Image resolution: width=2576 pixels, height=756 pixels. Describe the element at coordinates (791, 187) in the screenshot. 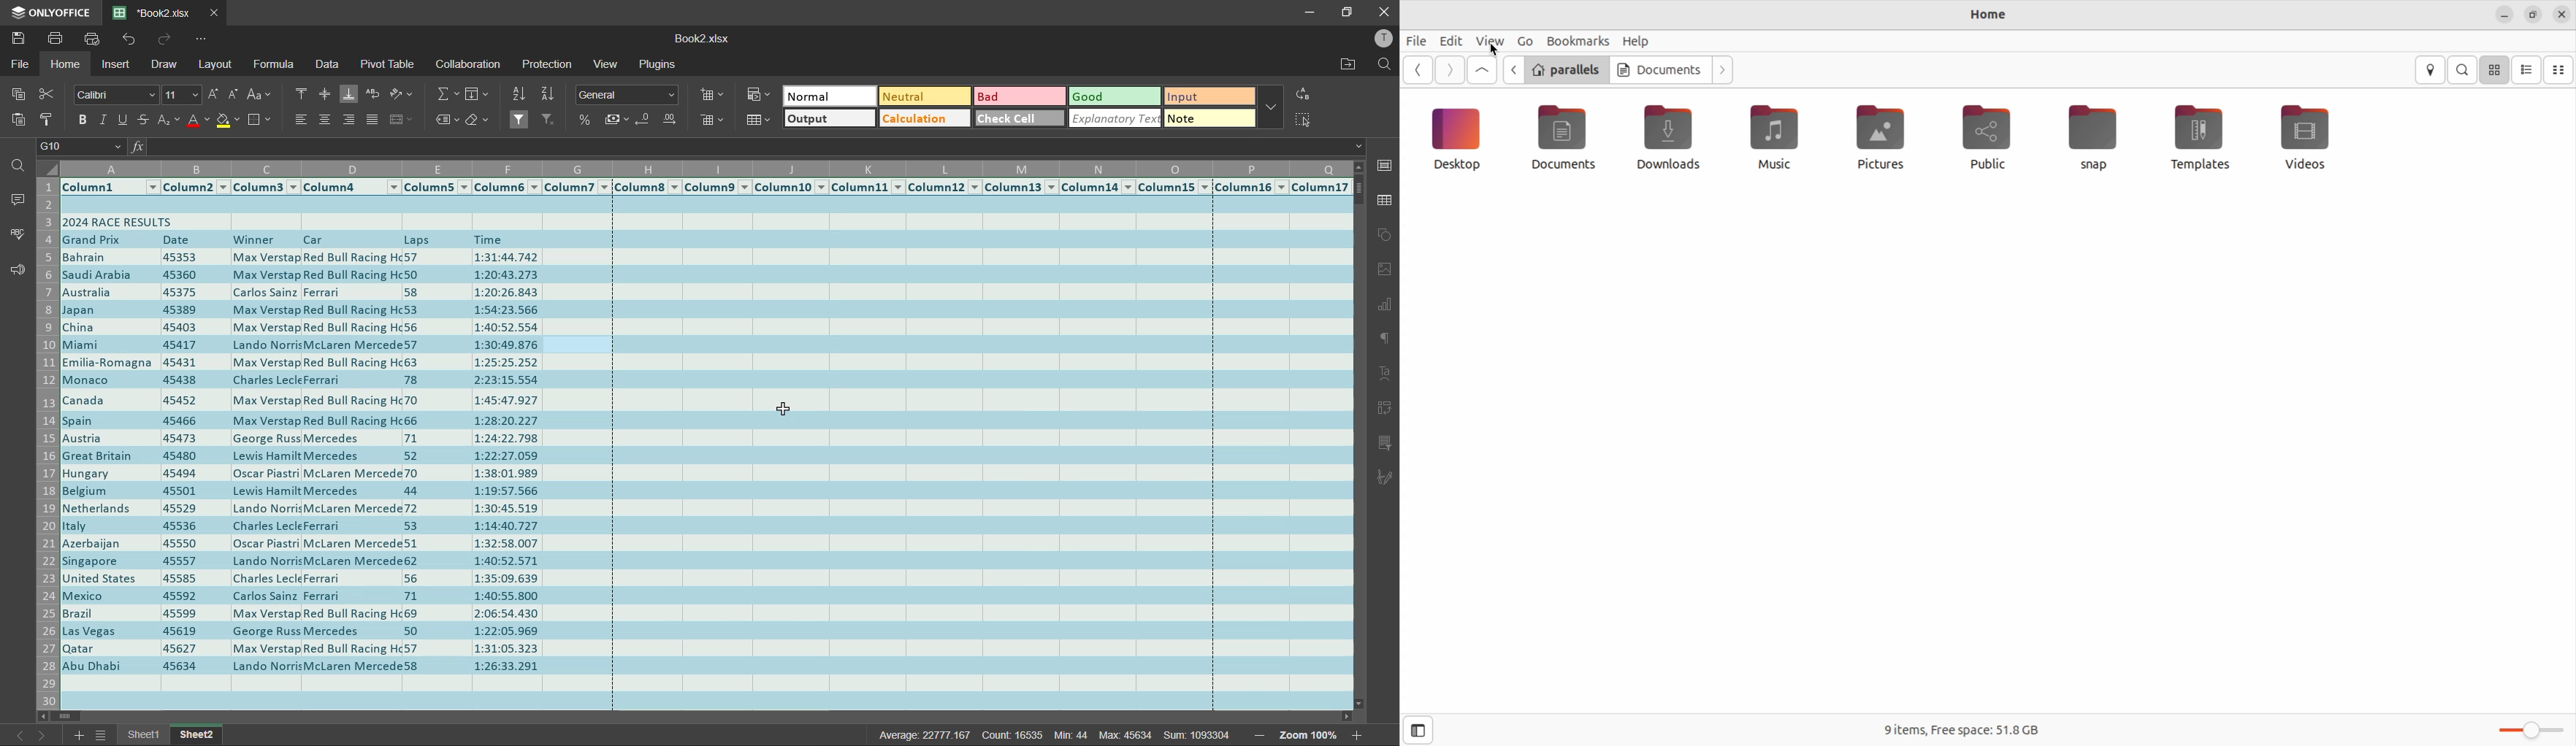

I see `Column ` at that location.